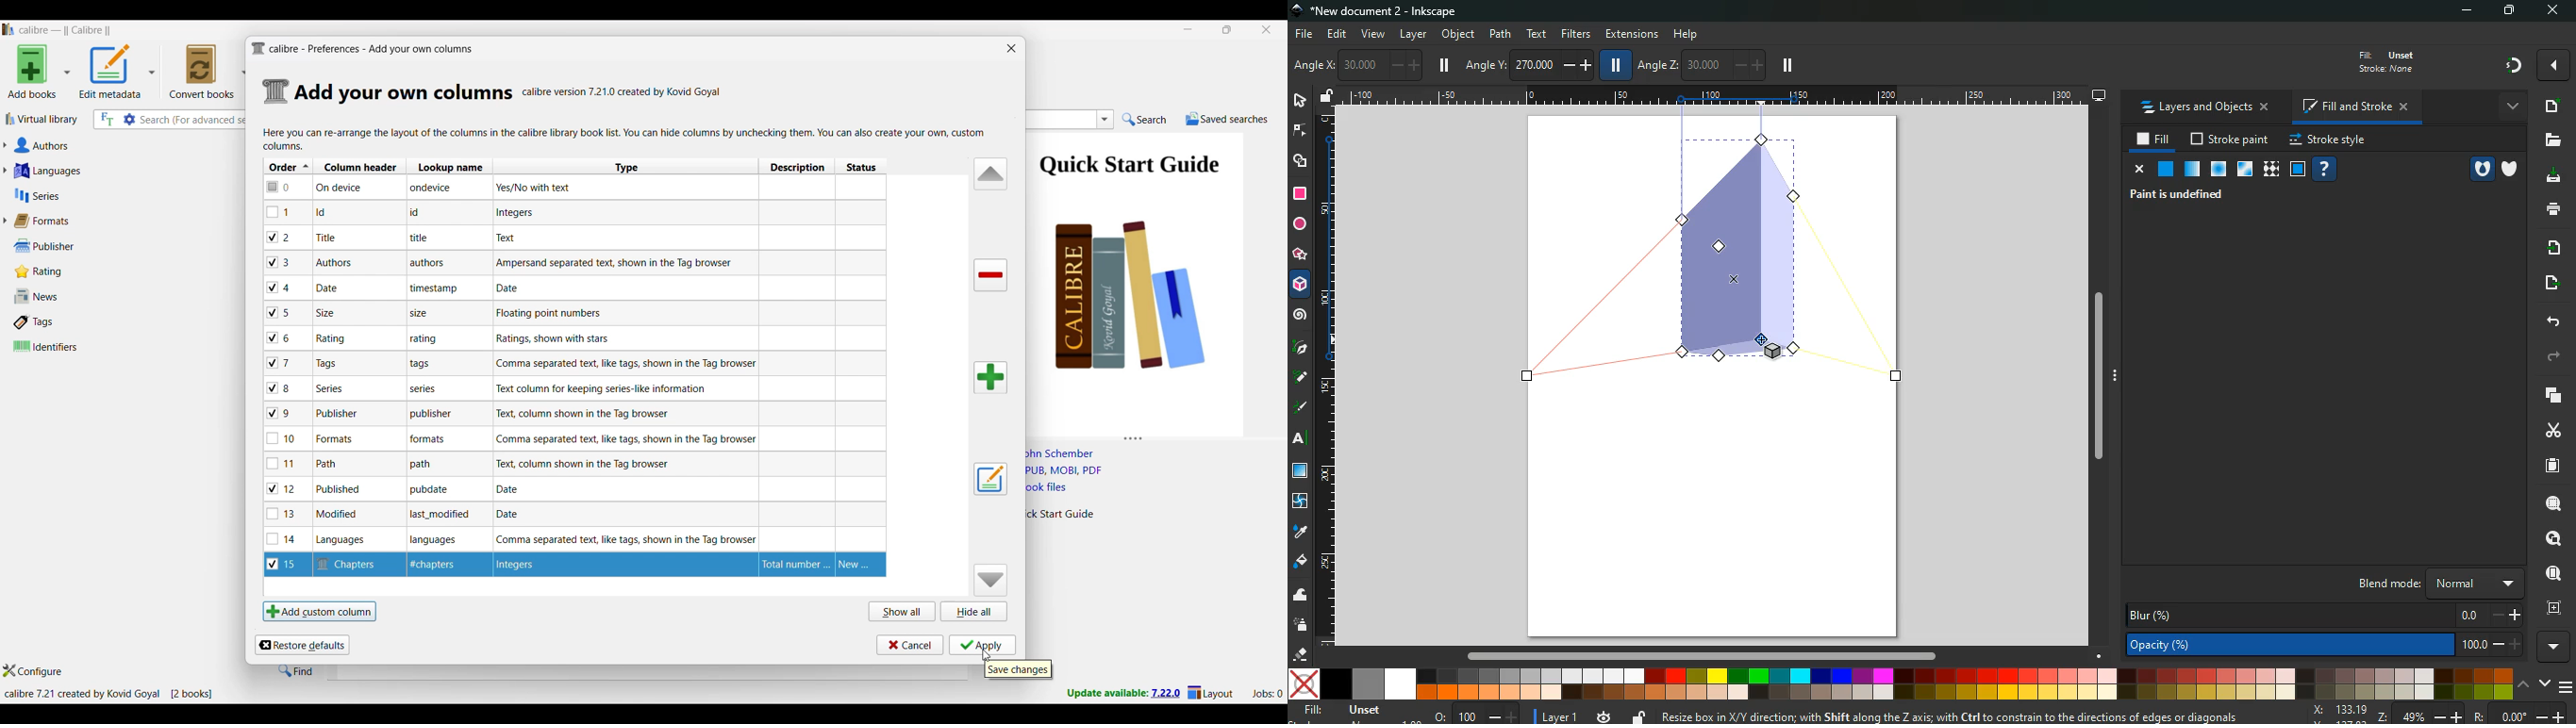 The height and width of the screenshot is (728, 2576). I want to click on Description column, so click(797, 166).